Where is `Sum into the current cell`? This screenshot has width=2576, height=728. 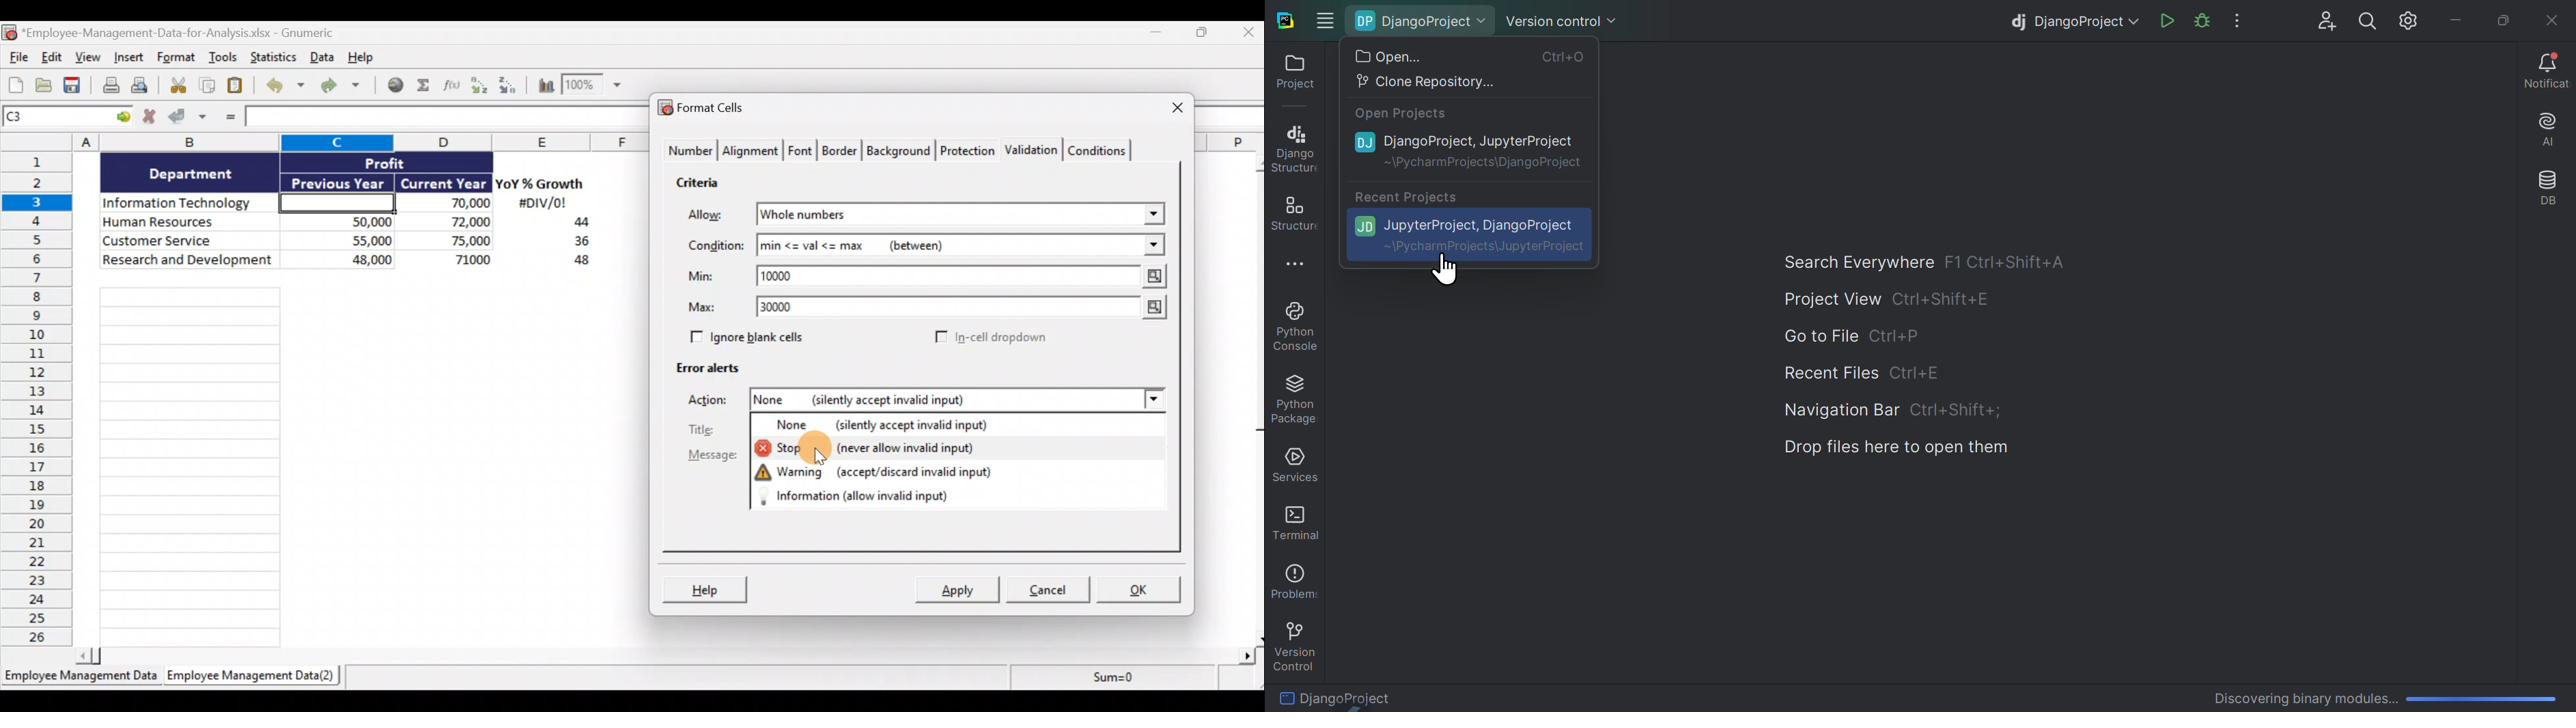
Sum into the current cell is located at coordinates (425, 86).